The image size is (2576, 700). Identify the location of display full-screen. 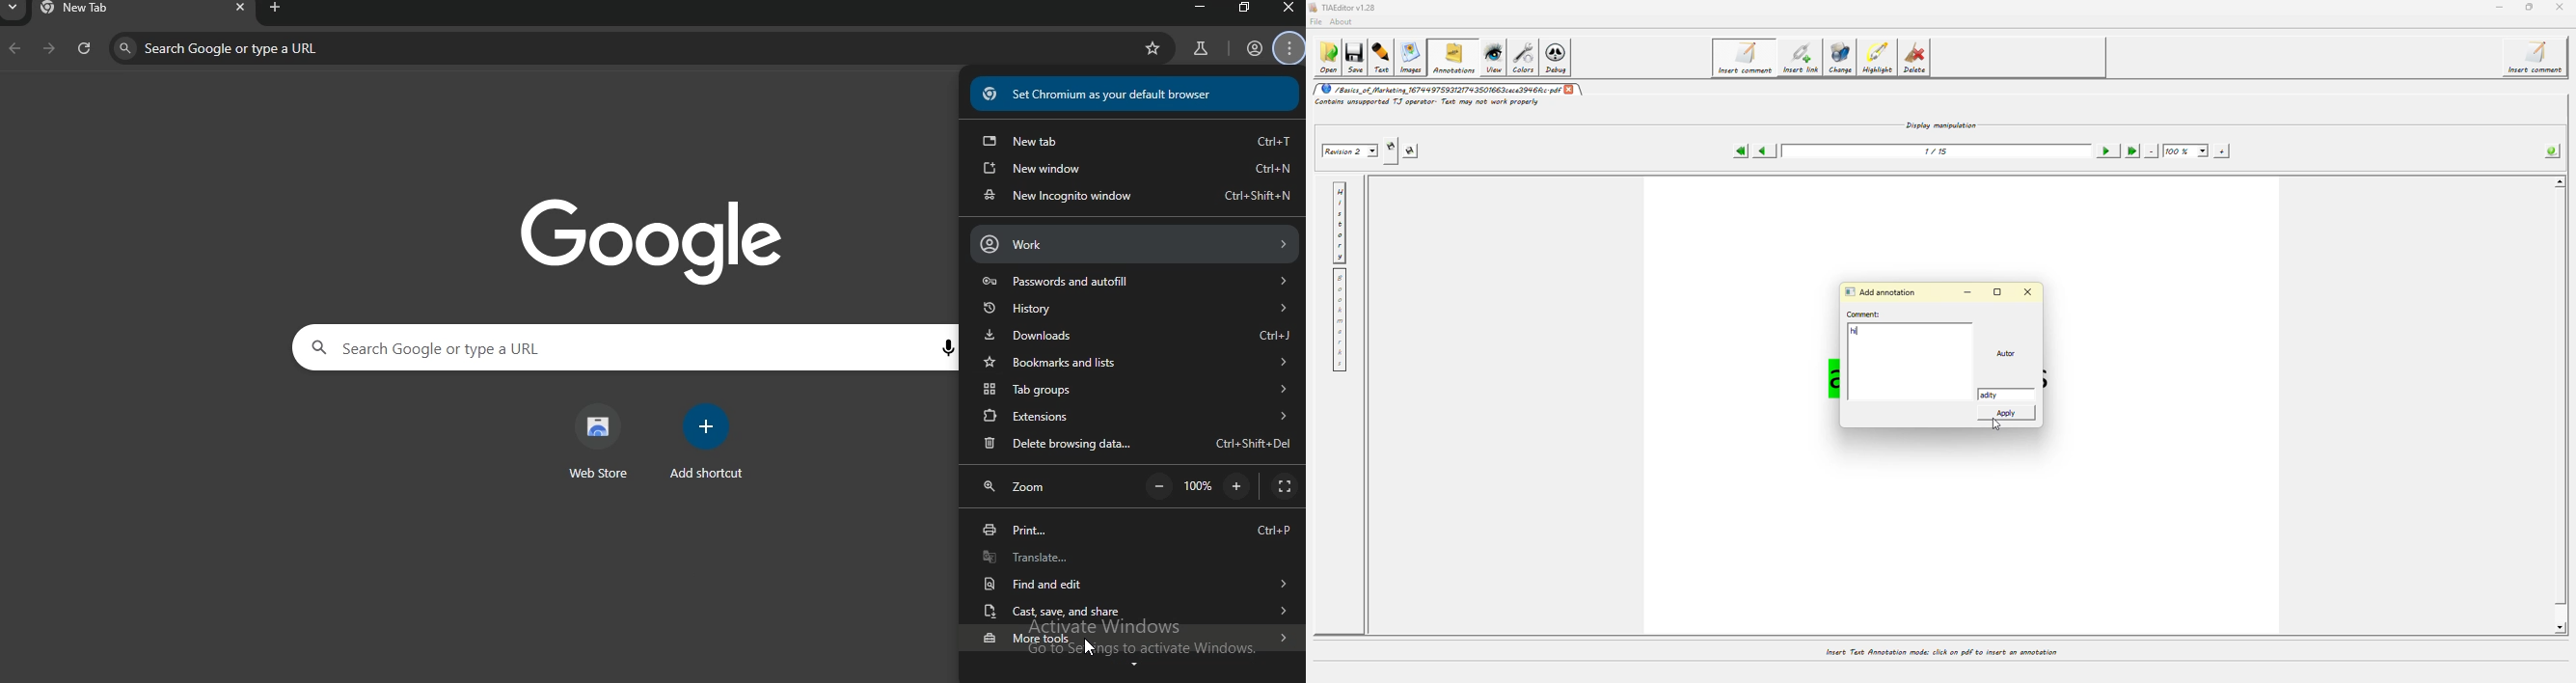
(1286, 487).